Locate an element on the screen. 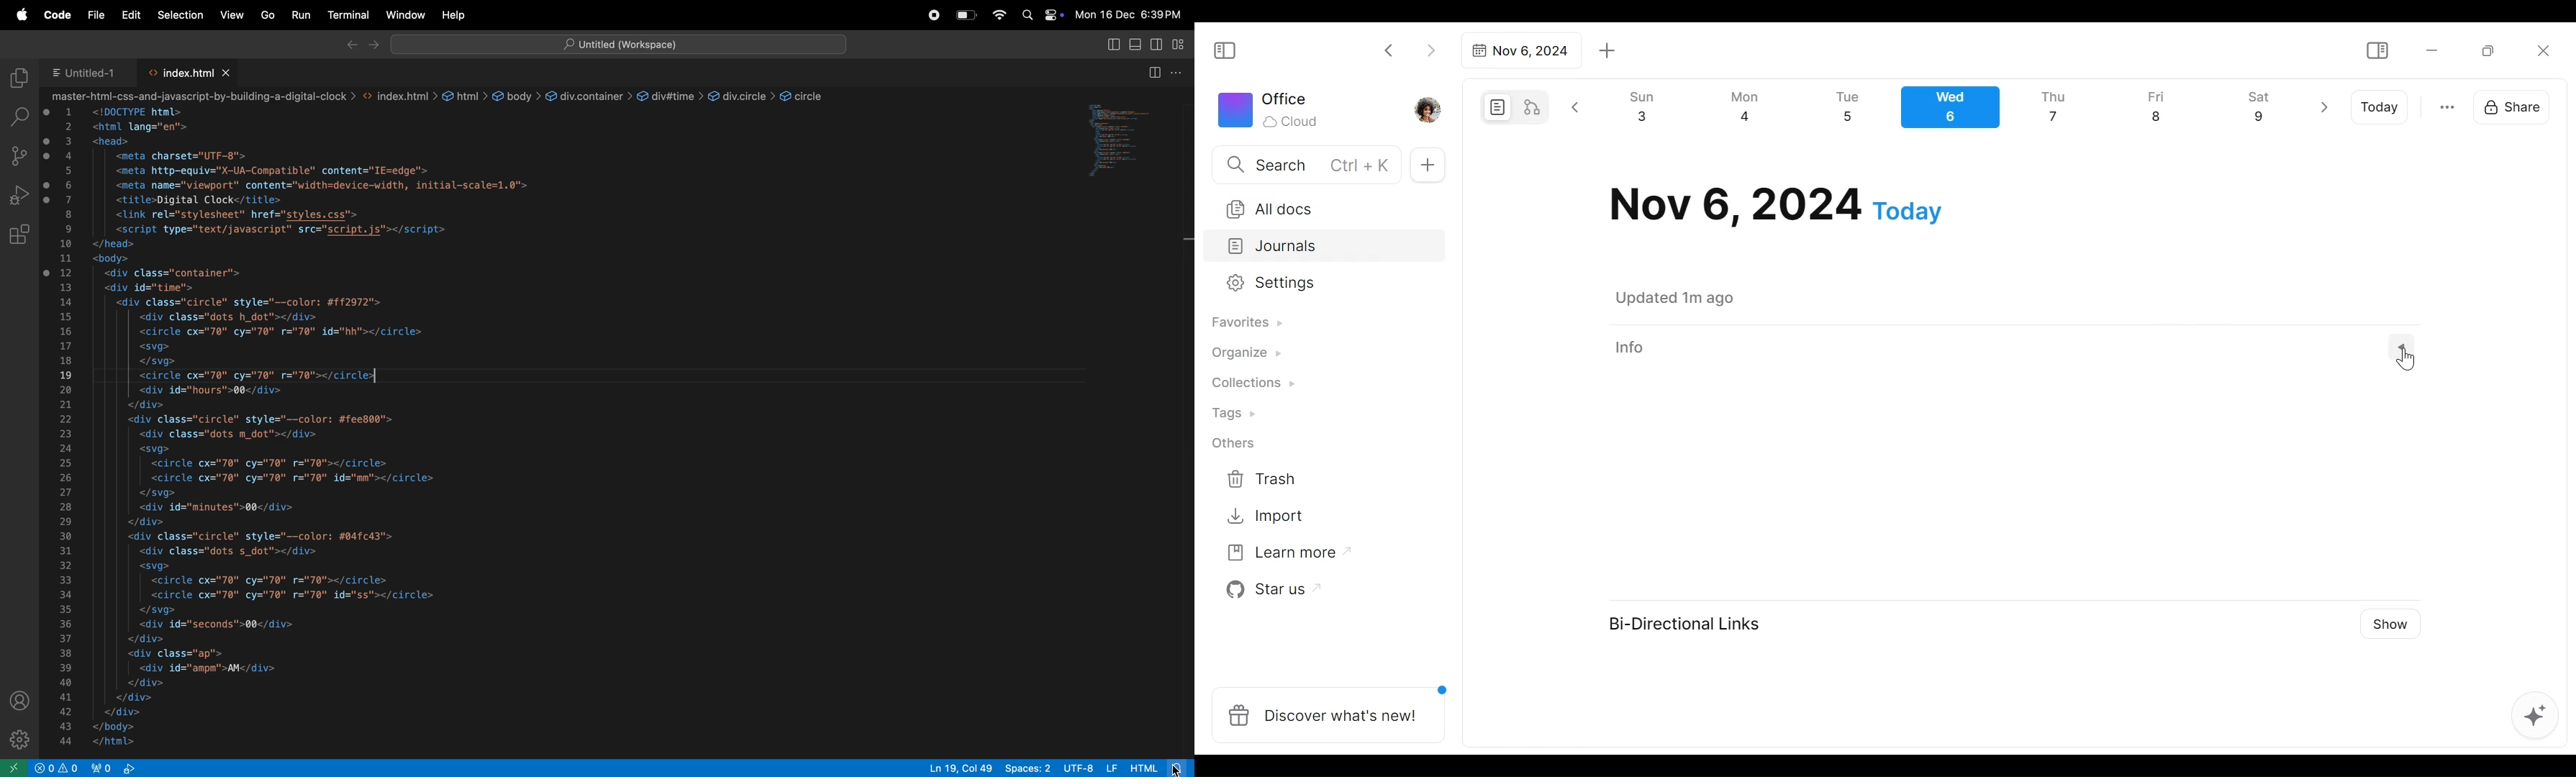  Trash is located at coordinates (1263, 479).